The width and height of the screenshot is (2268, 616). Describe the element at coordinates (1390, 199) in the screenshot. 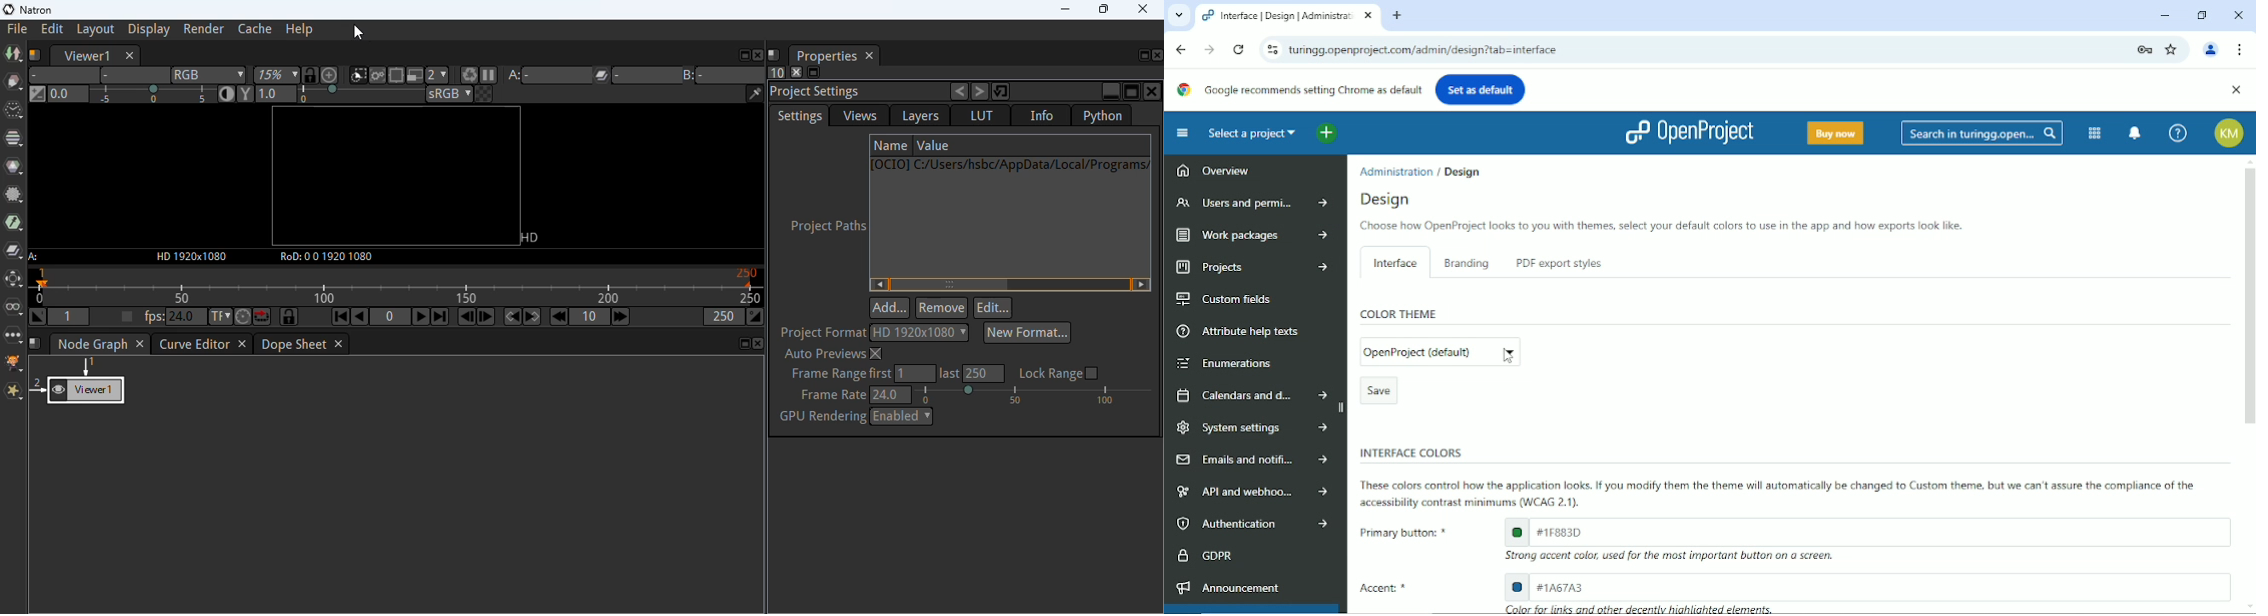

I see `Design` at that location.